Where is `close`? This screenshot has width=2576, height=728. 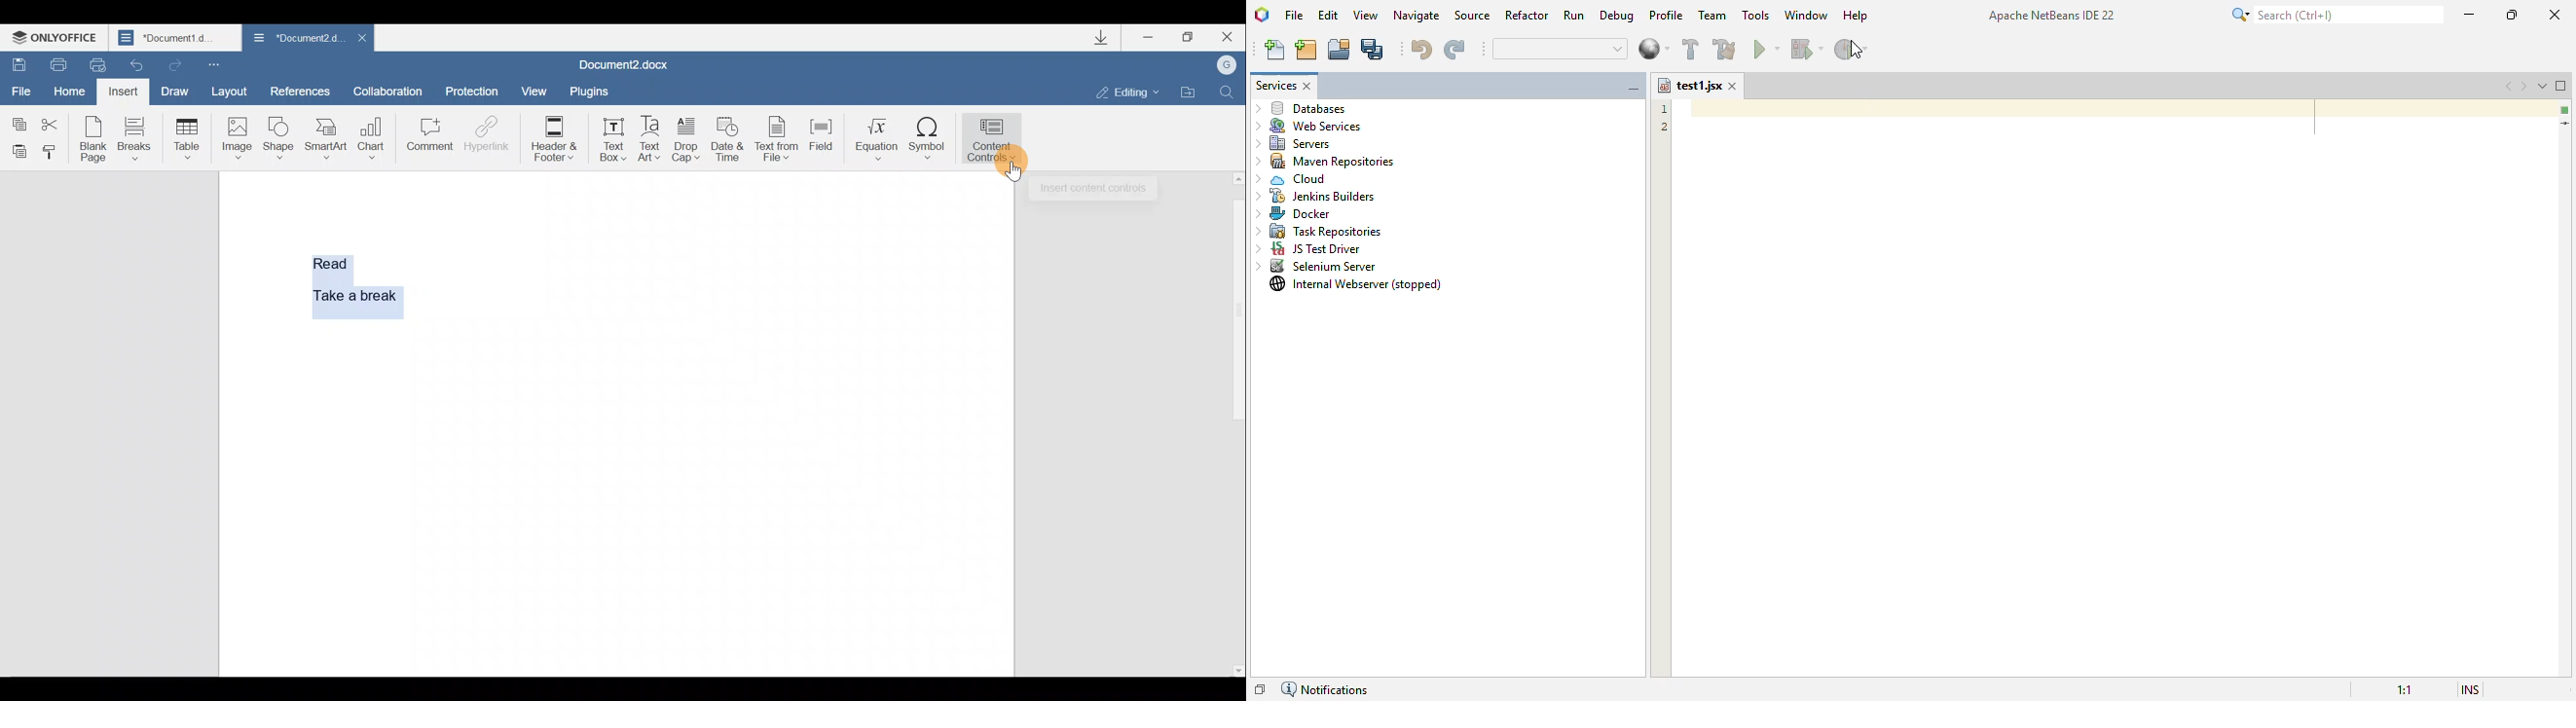
close is located at coordinates (1733, 86).